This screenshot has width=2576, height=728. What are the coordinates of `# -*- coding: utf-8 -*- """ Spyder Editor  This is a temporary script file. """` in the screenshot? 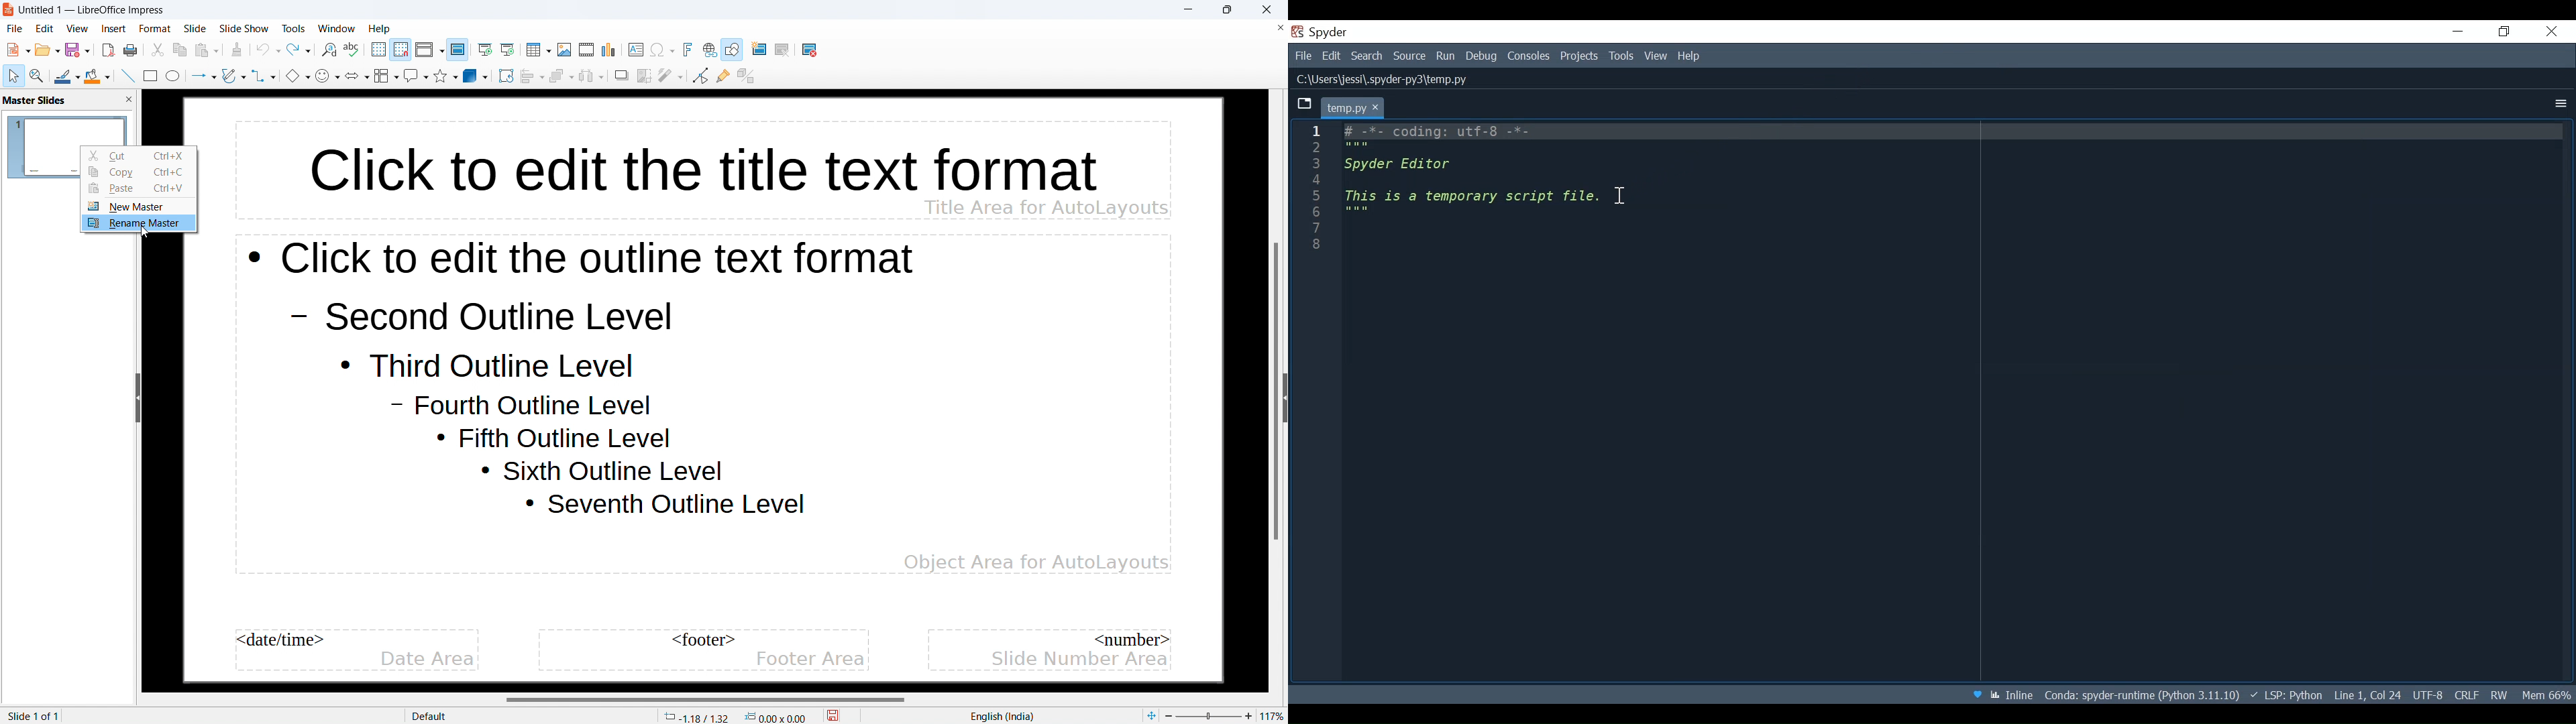 It's located at (1955, 403).